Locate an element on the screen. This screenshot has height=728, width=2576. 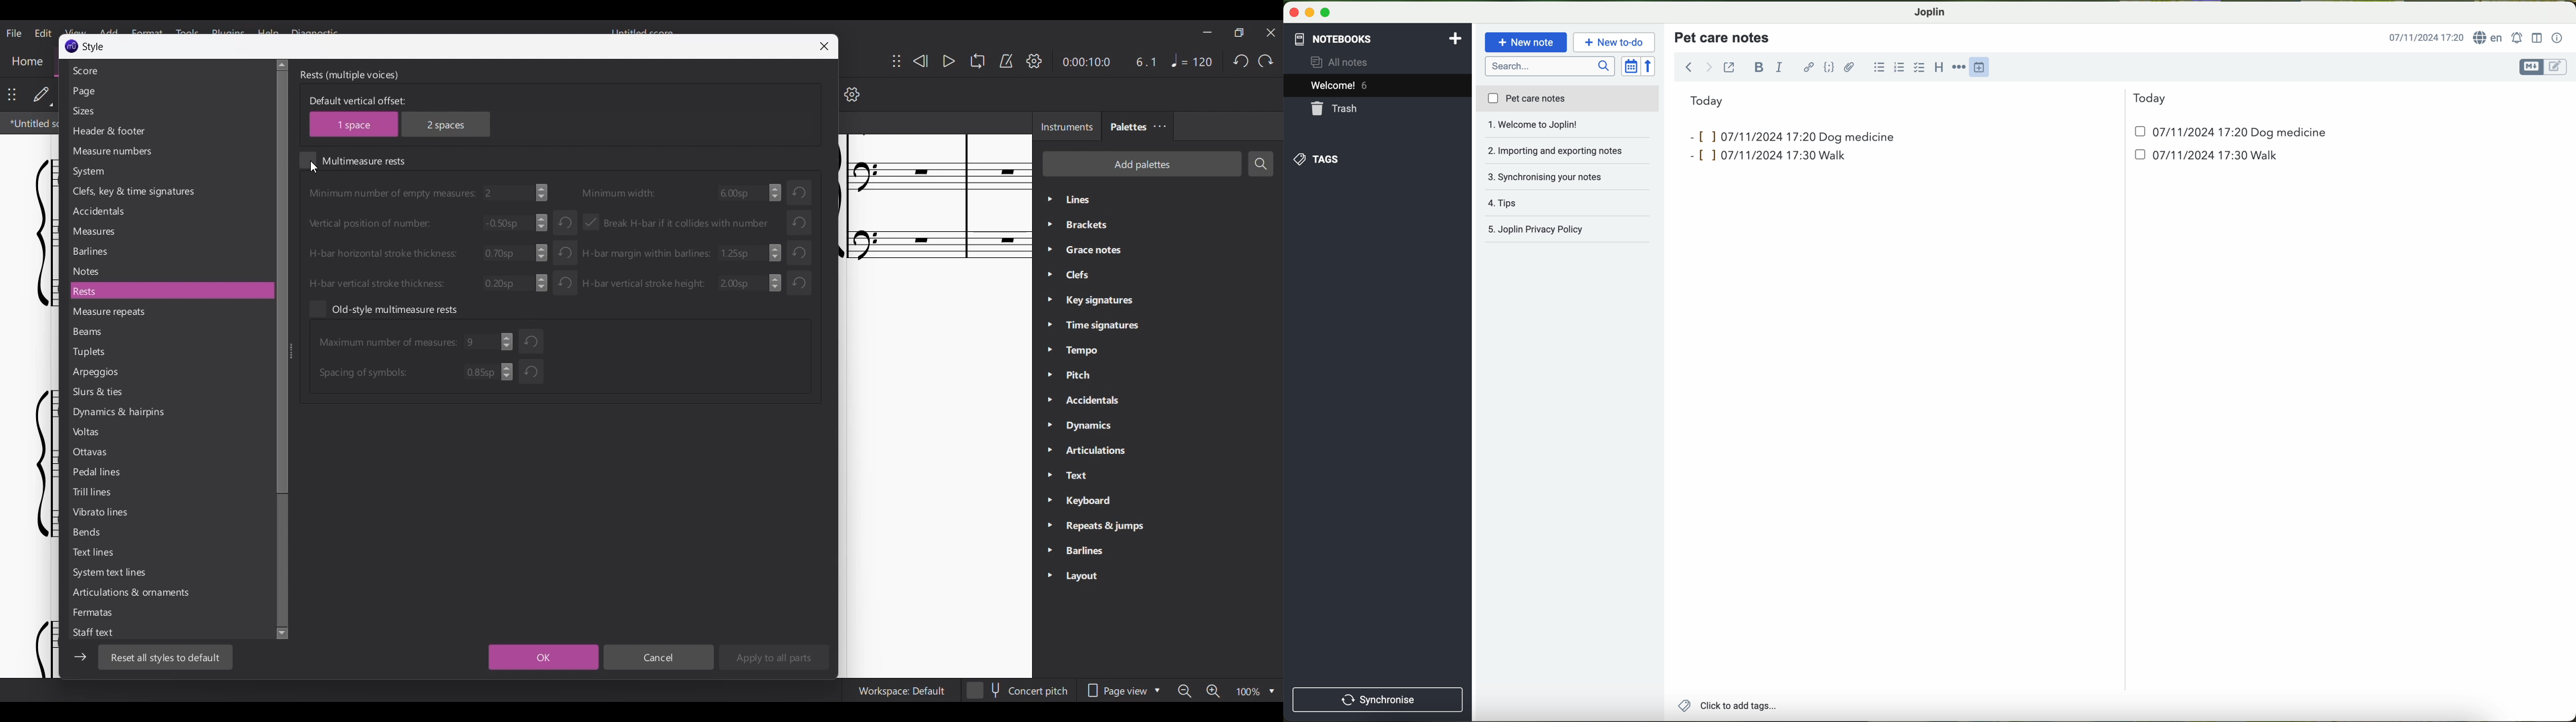
Staff text is located at coordinates (169, 632).